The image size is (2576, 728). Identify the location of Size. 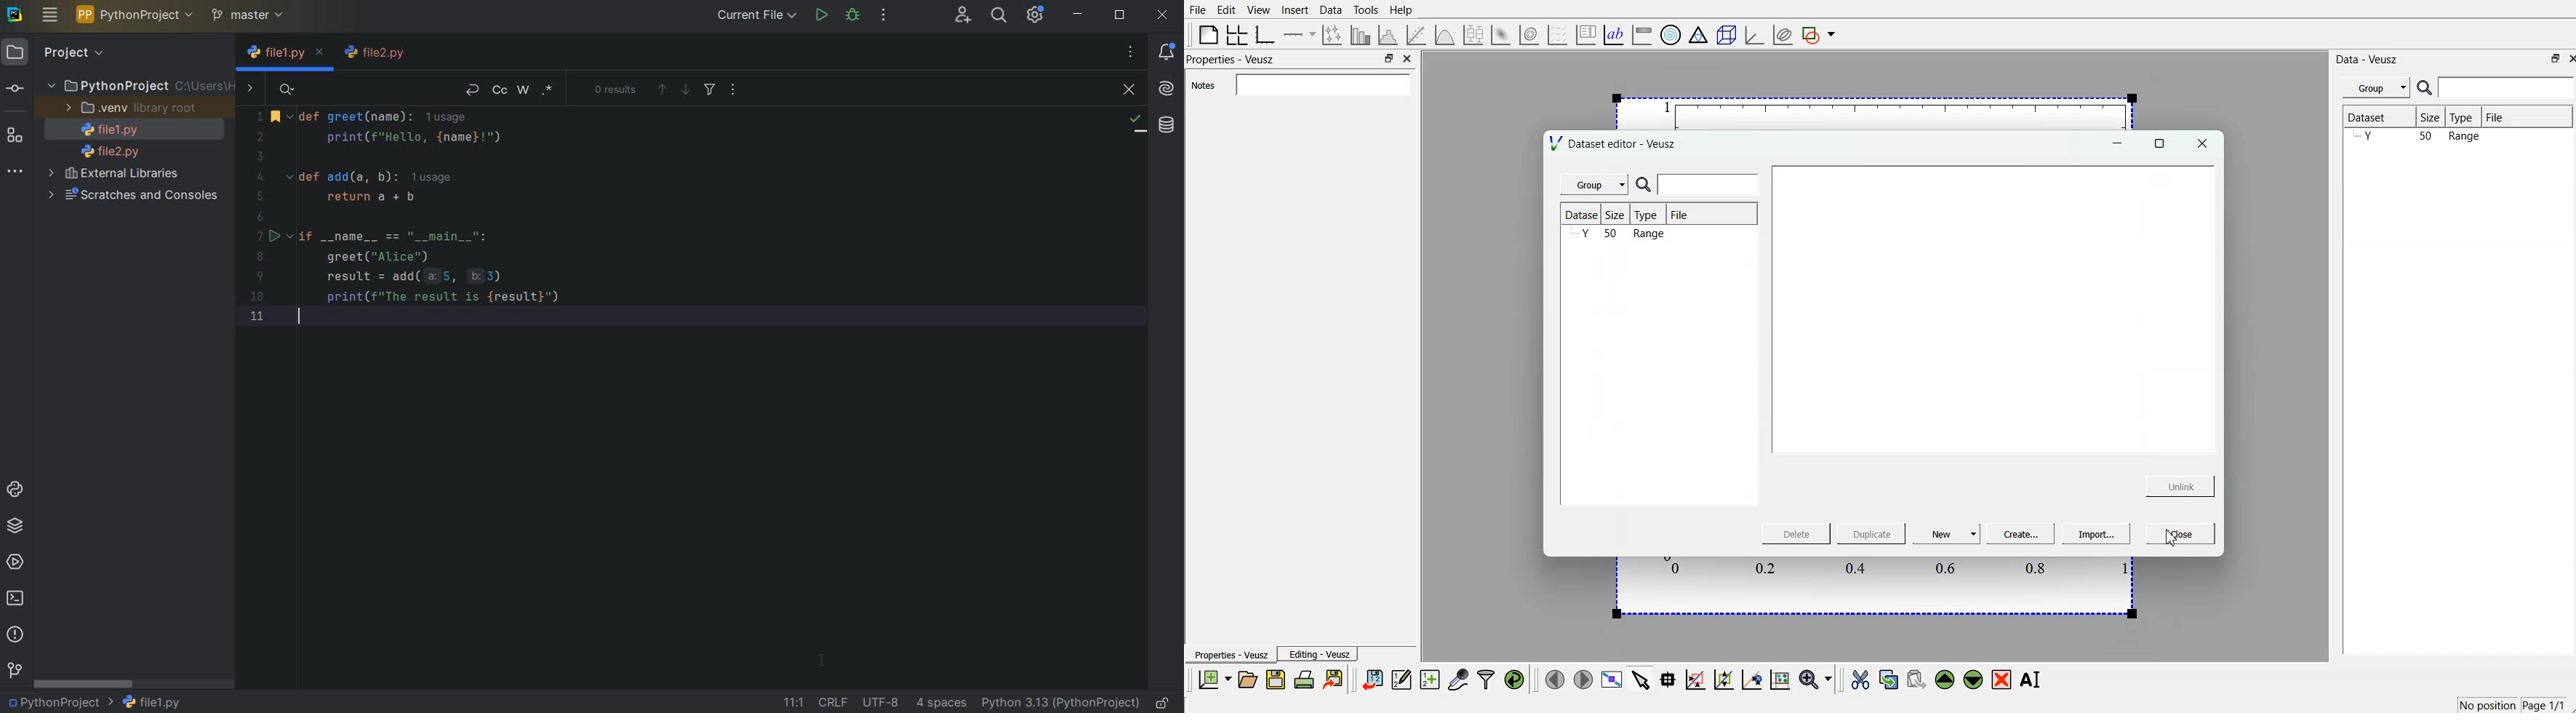
(2433, 118).